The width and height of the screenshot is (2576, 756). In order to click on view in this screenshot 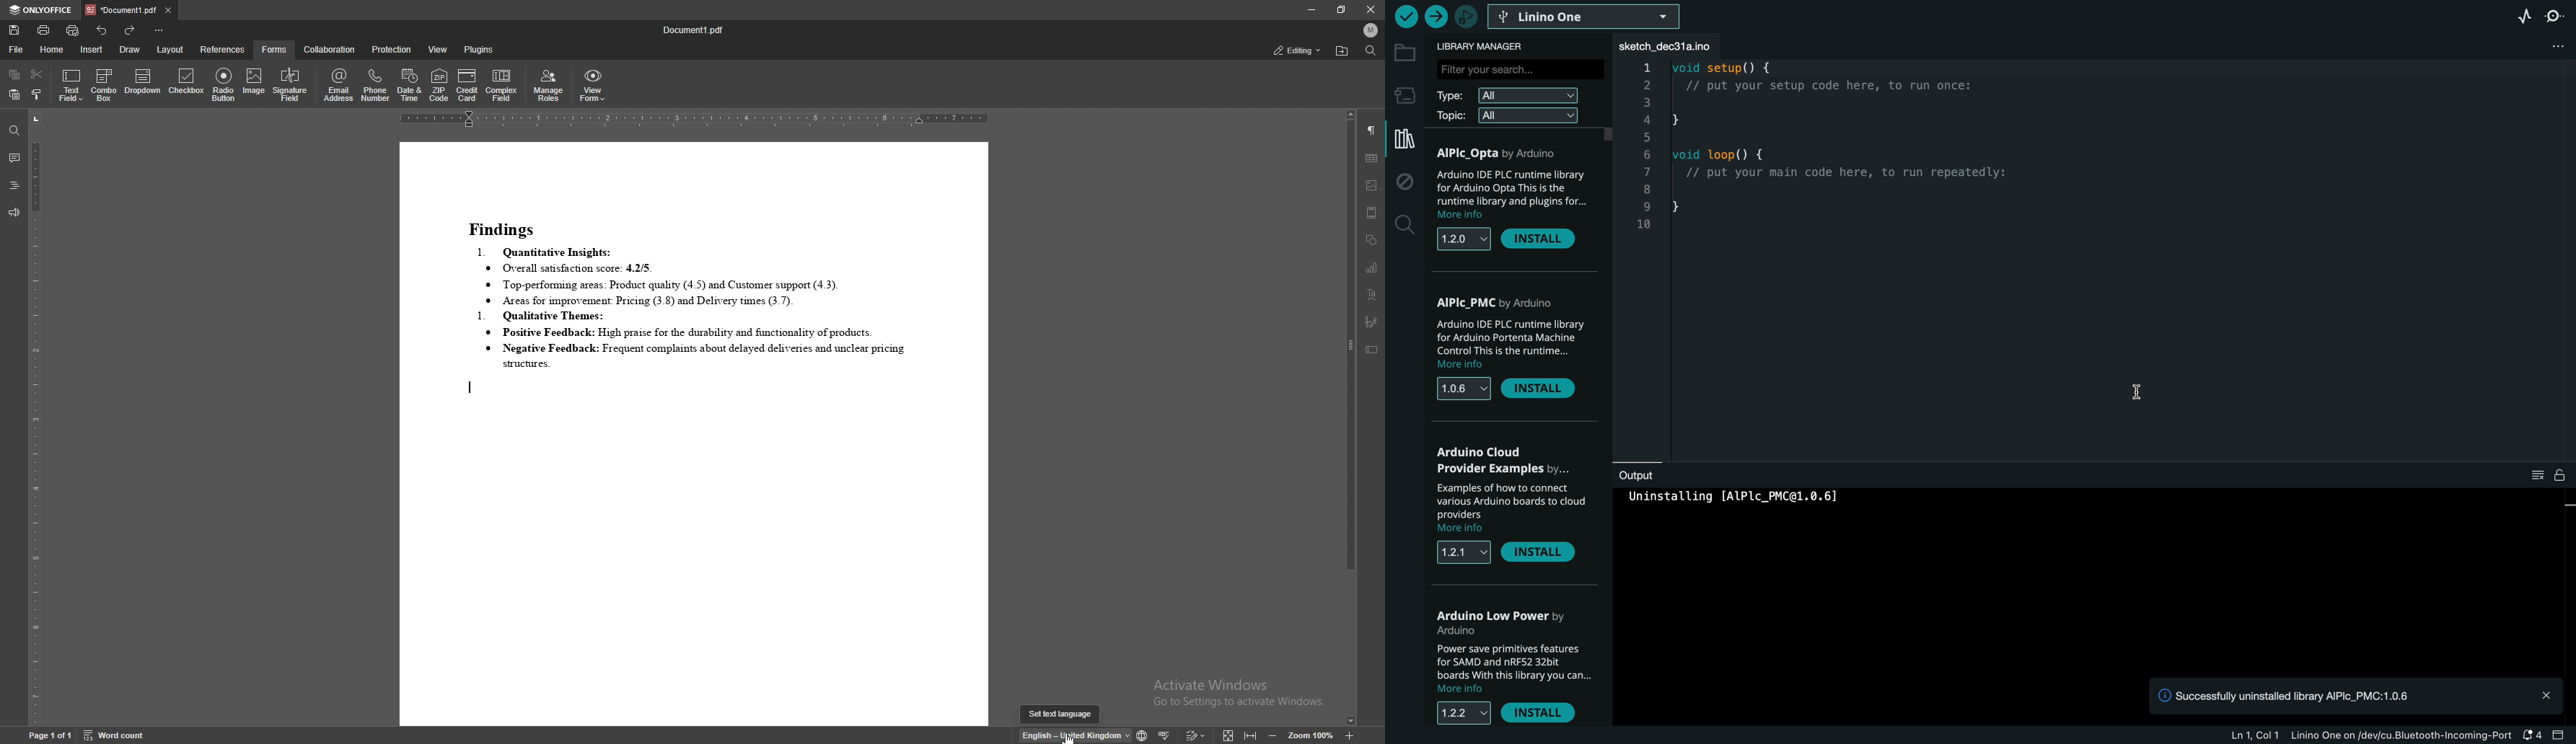, I will do `click(438, 50)`.